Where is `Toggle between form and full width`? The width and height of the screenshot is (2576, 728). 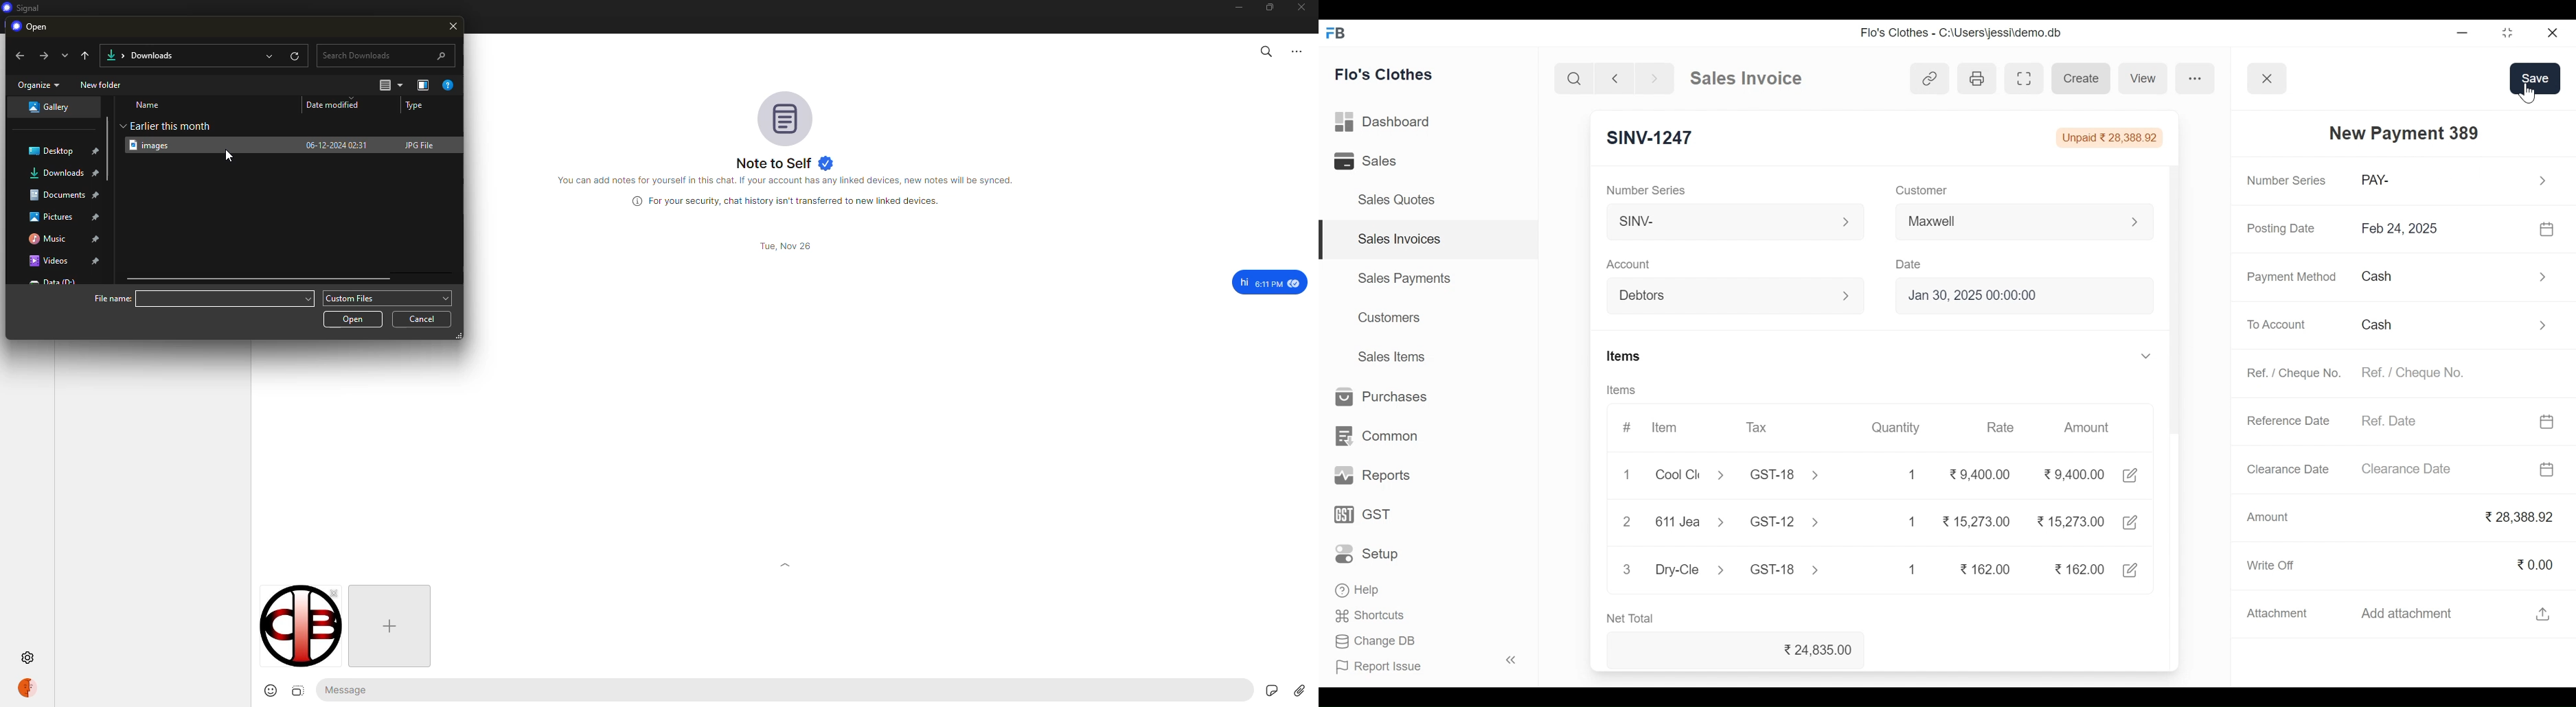 Toggle between form and full width is located at coordinates (2023, 79).